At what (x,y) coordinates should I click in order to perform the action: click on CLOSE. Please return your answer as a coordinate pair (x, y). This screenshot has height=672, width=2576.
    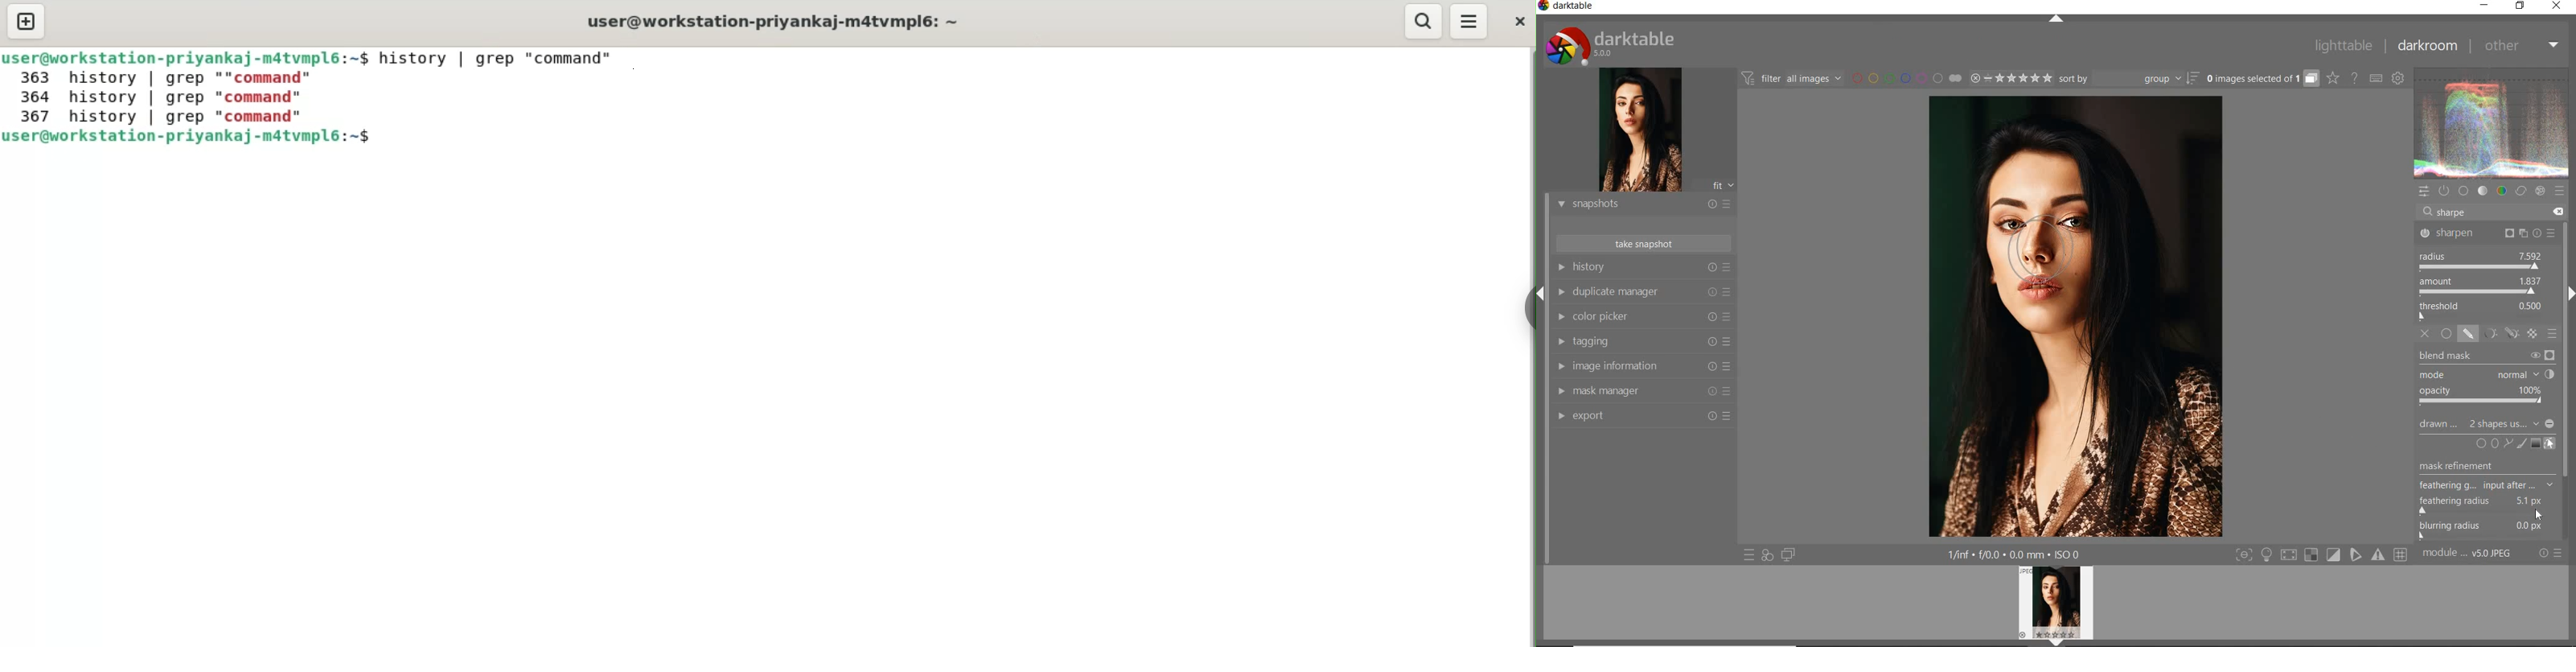
    Looking at the image, I should click on (2559, 6).